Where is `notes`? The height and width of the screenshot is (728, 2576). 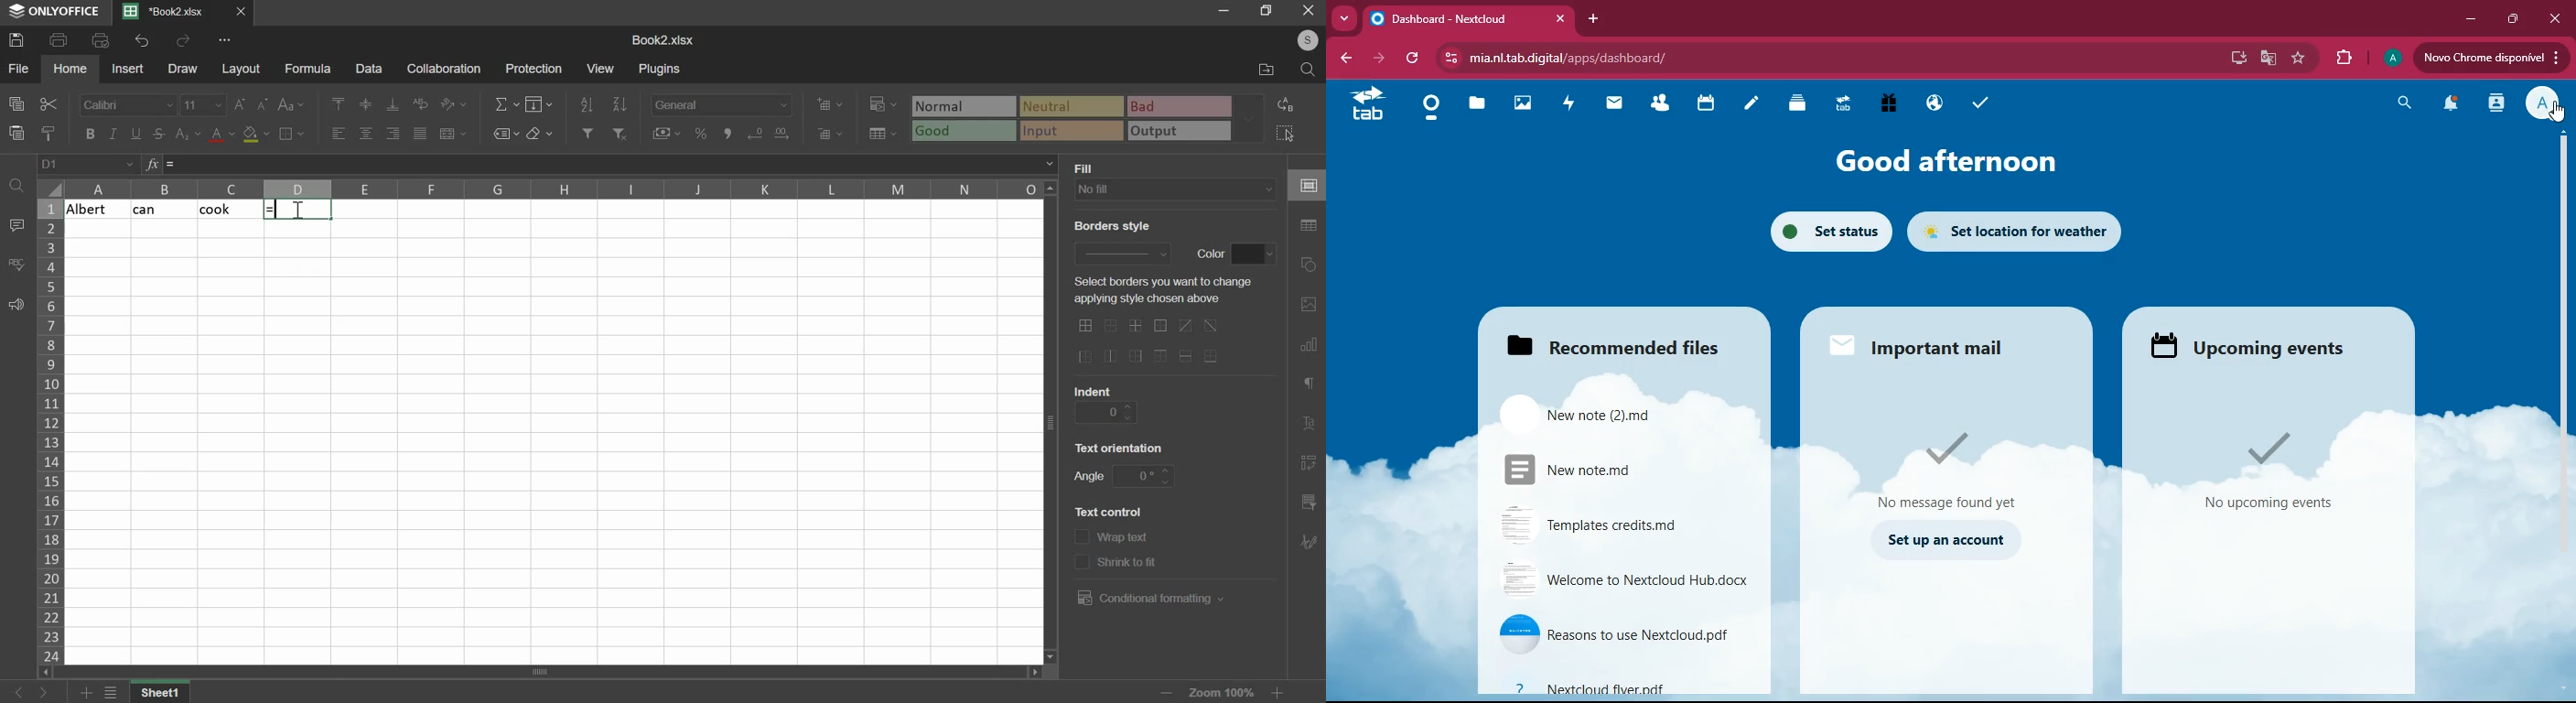 notes is located at coordinates (1745, 105).